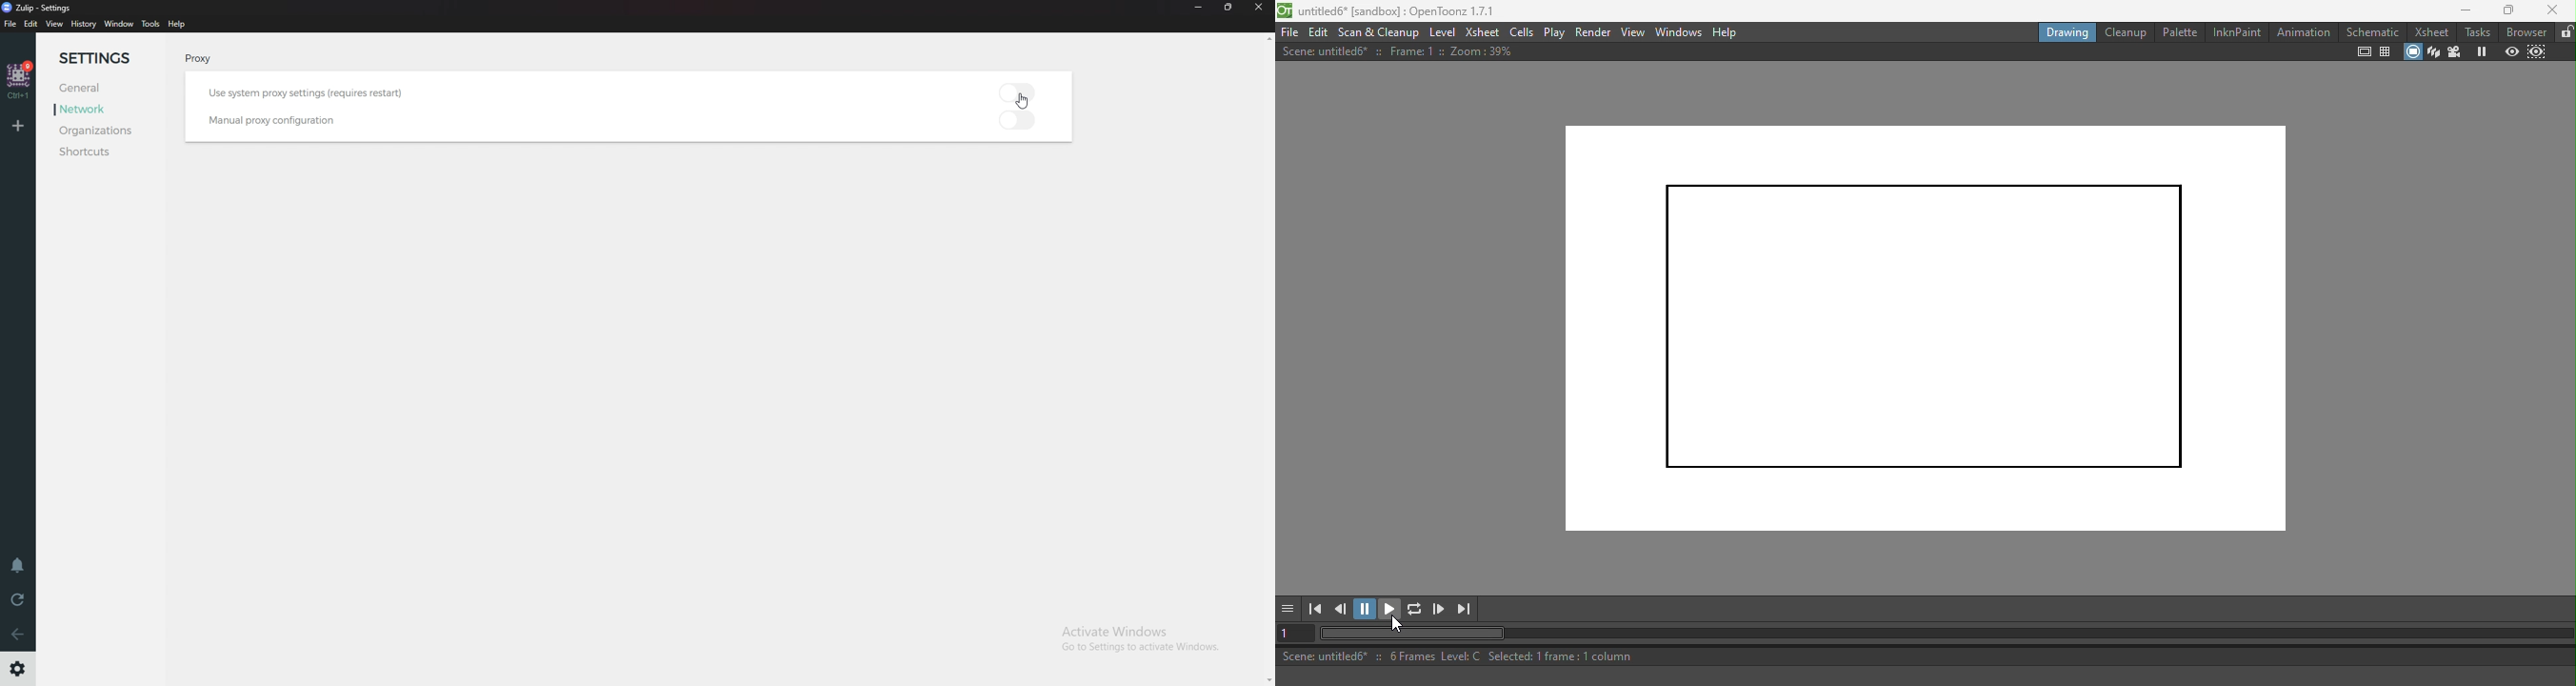 The height and width of the screenshot is (700, 2576). Describe the element at coordinates (2182, 32) in the screenshot. I see `Palette` at that location.